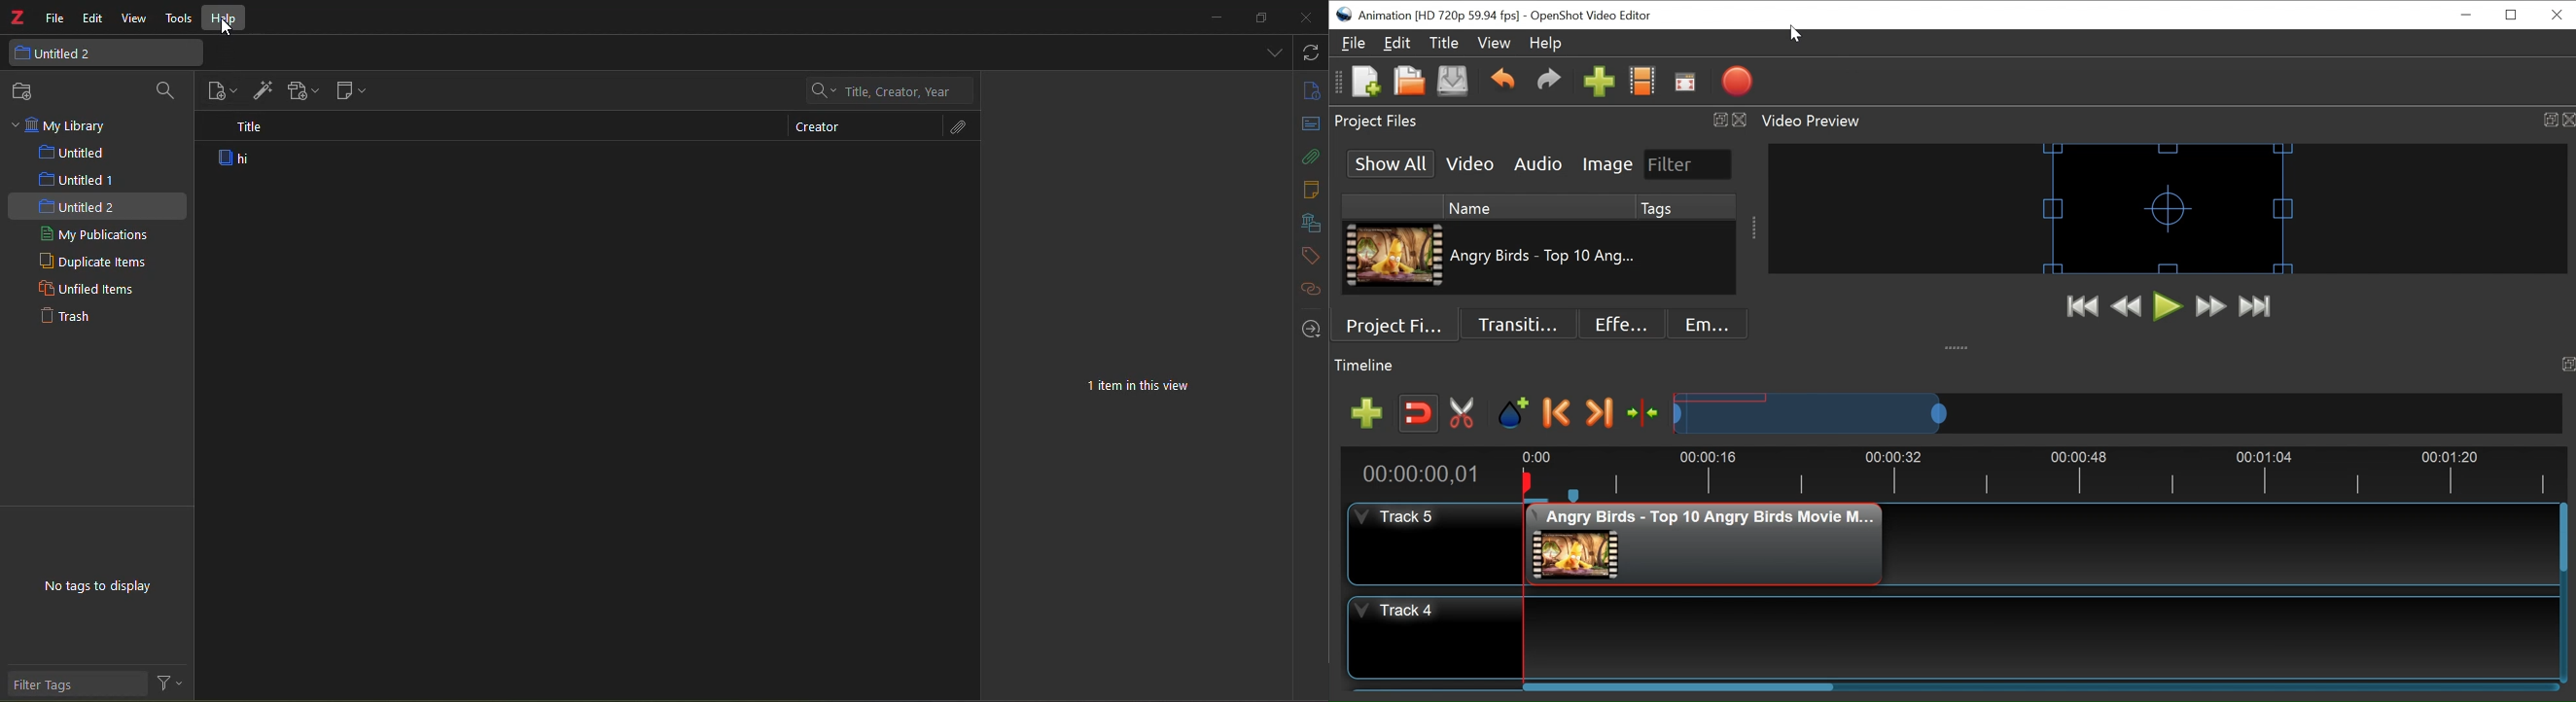 The image size is (2576, 728). I want to click on Filter, so click(1688, 164).